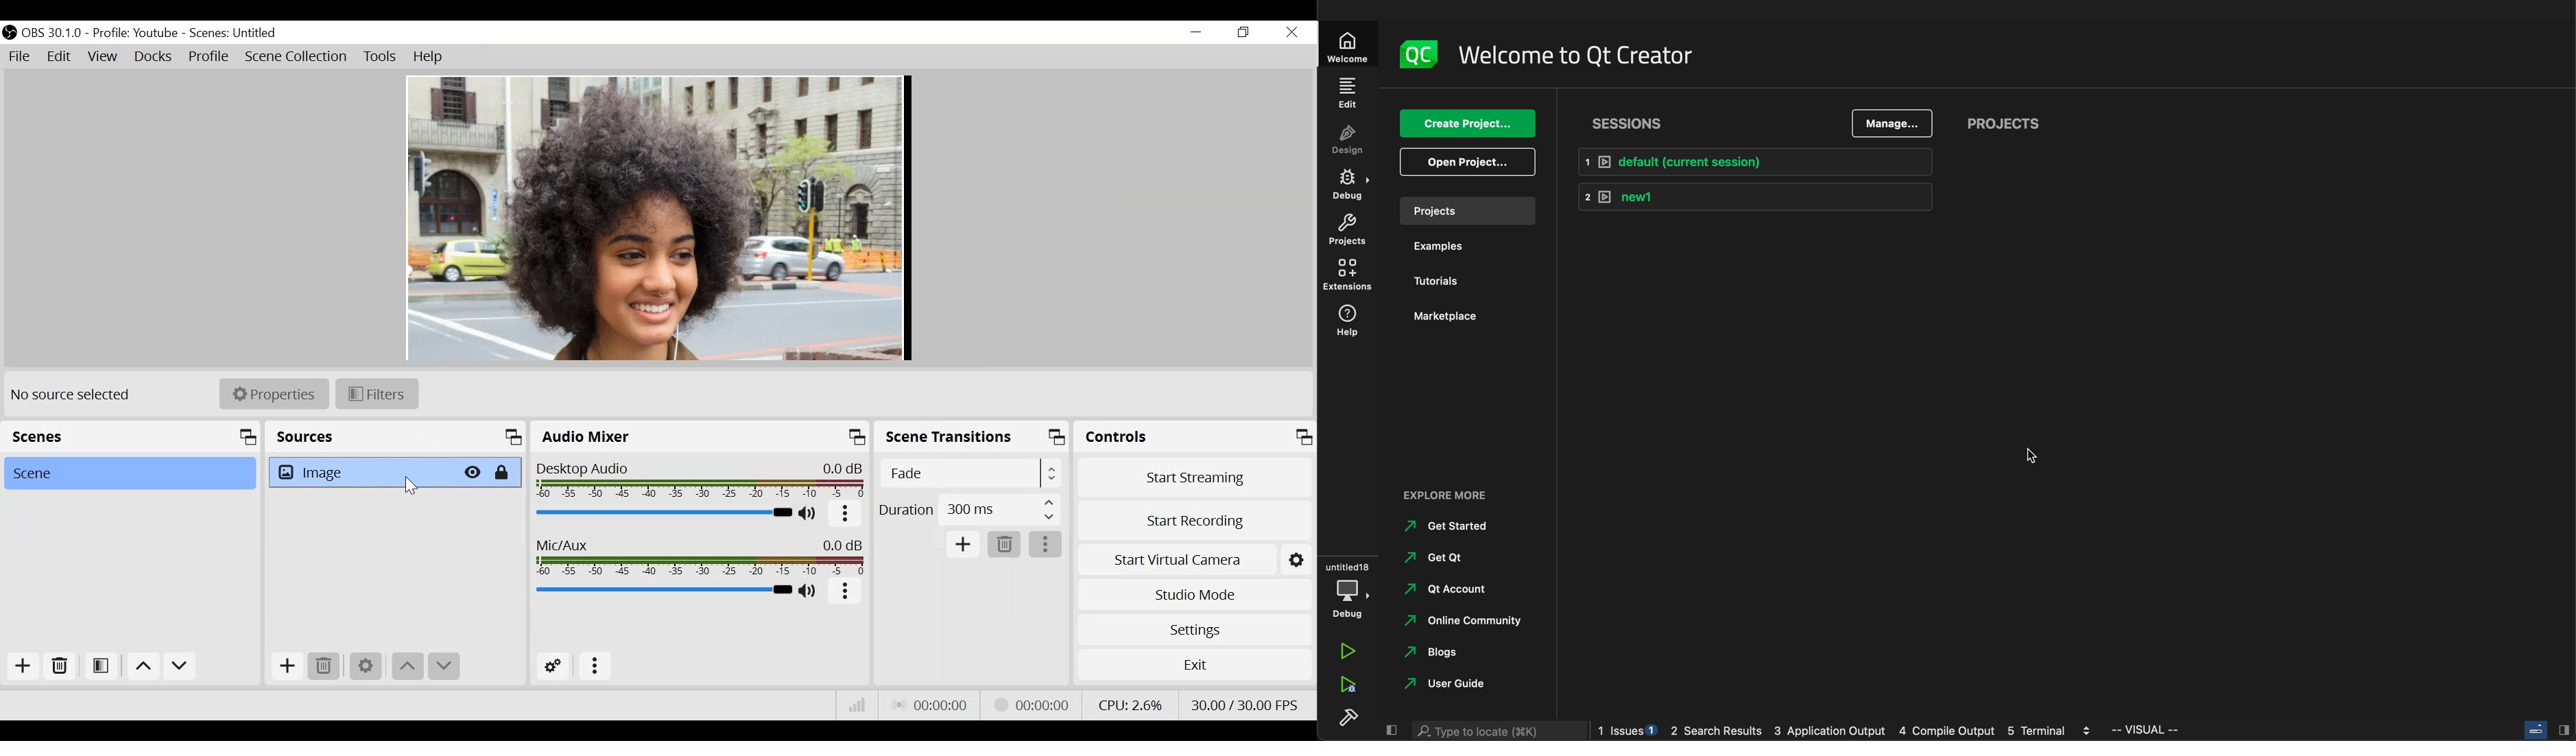 This screenshot has height=756, width=2576. Describe the element at coordinates (700, 480) in the screenshot. I see `Desktop Icon` at that location.